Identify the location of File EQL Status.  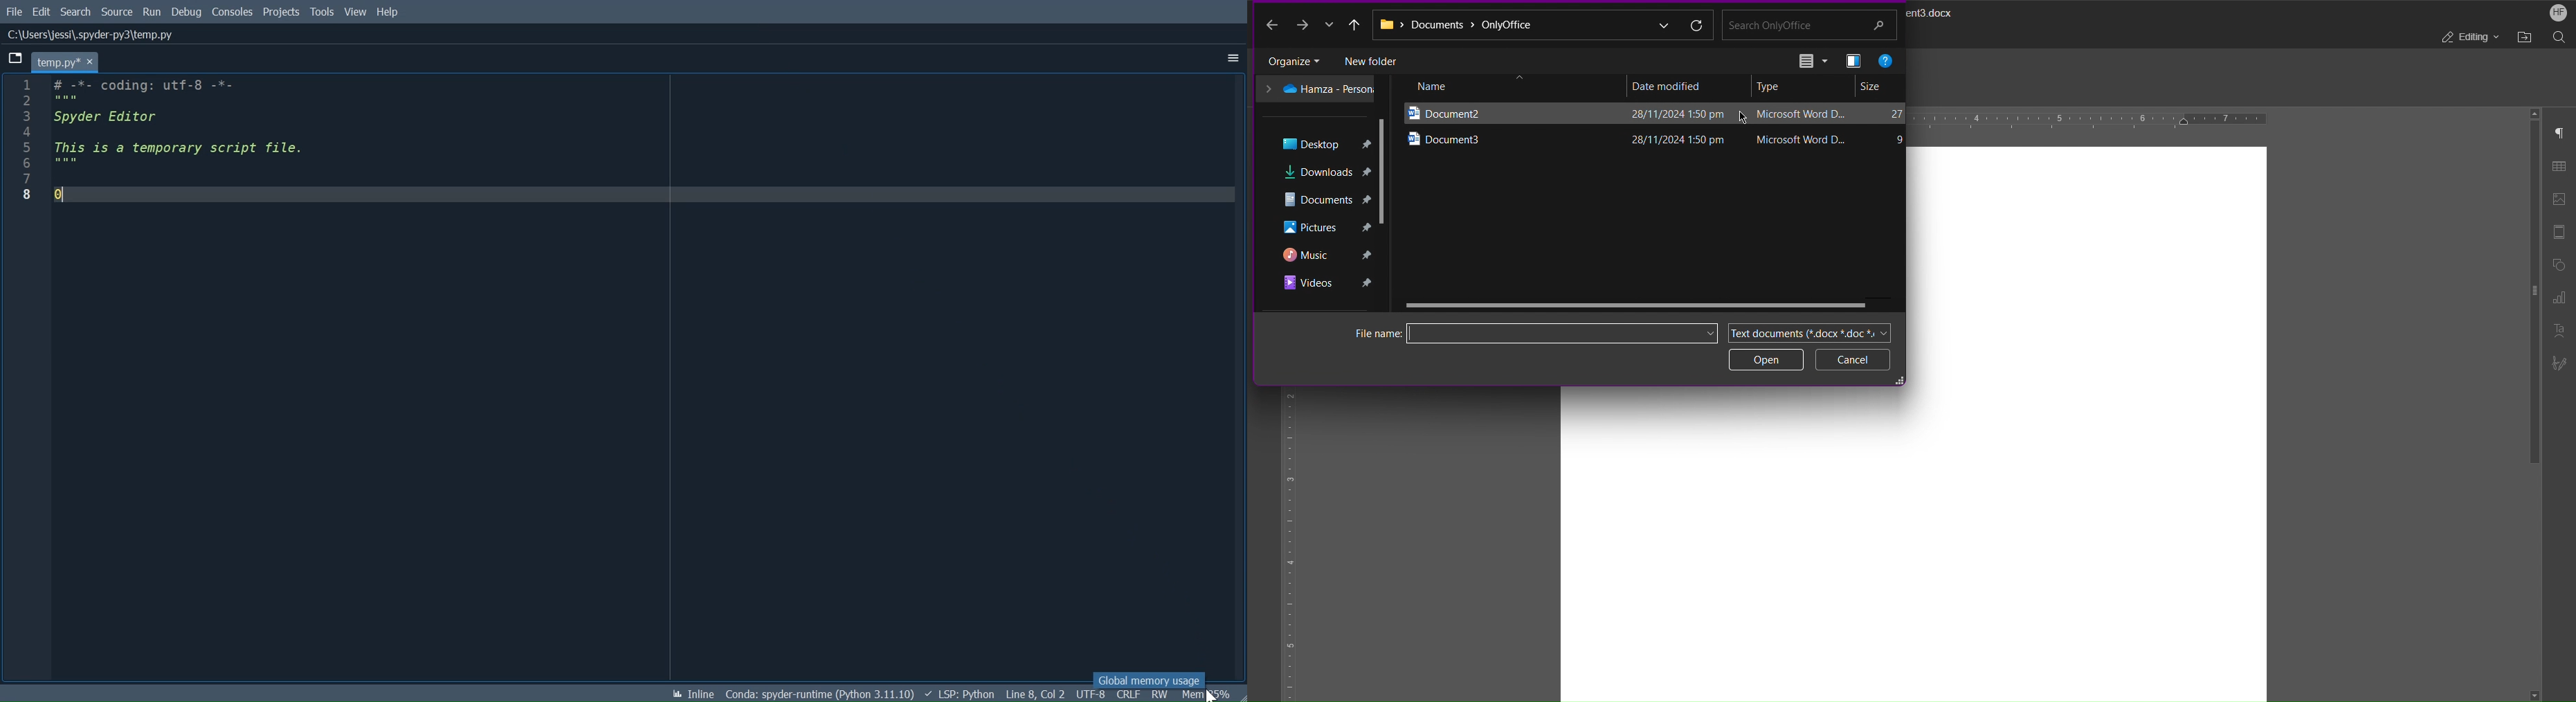
(1129, 694).